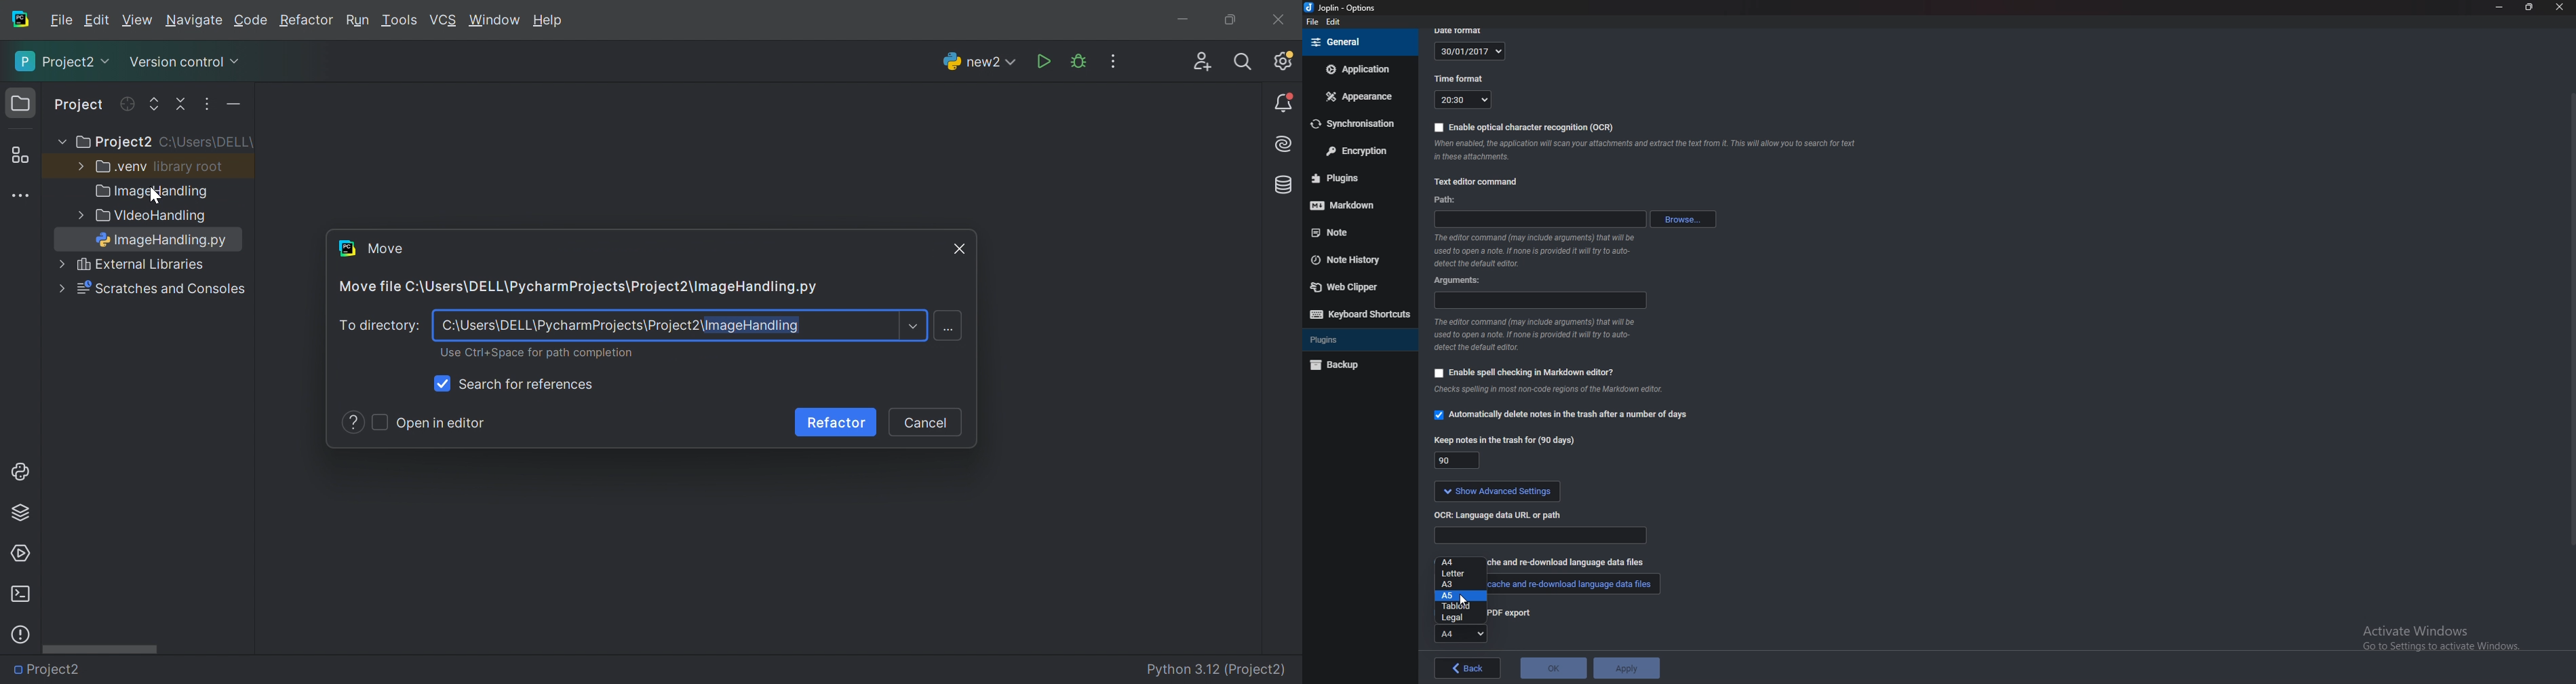 The height and width of the screenshot is (700, 2576). Describe the element at coordinates (1461, 617) in the screenshot. I see `Legal` at that location.